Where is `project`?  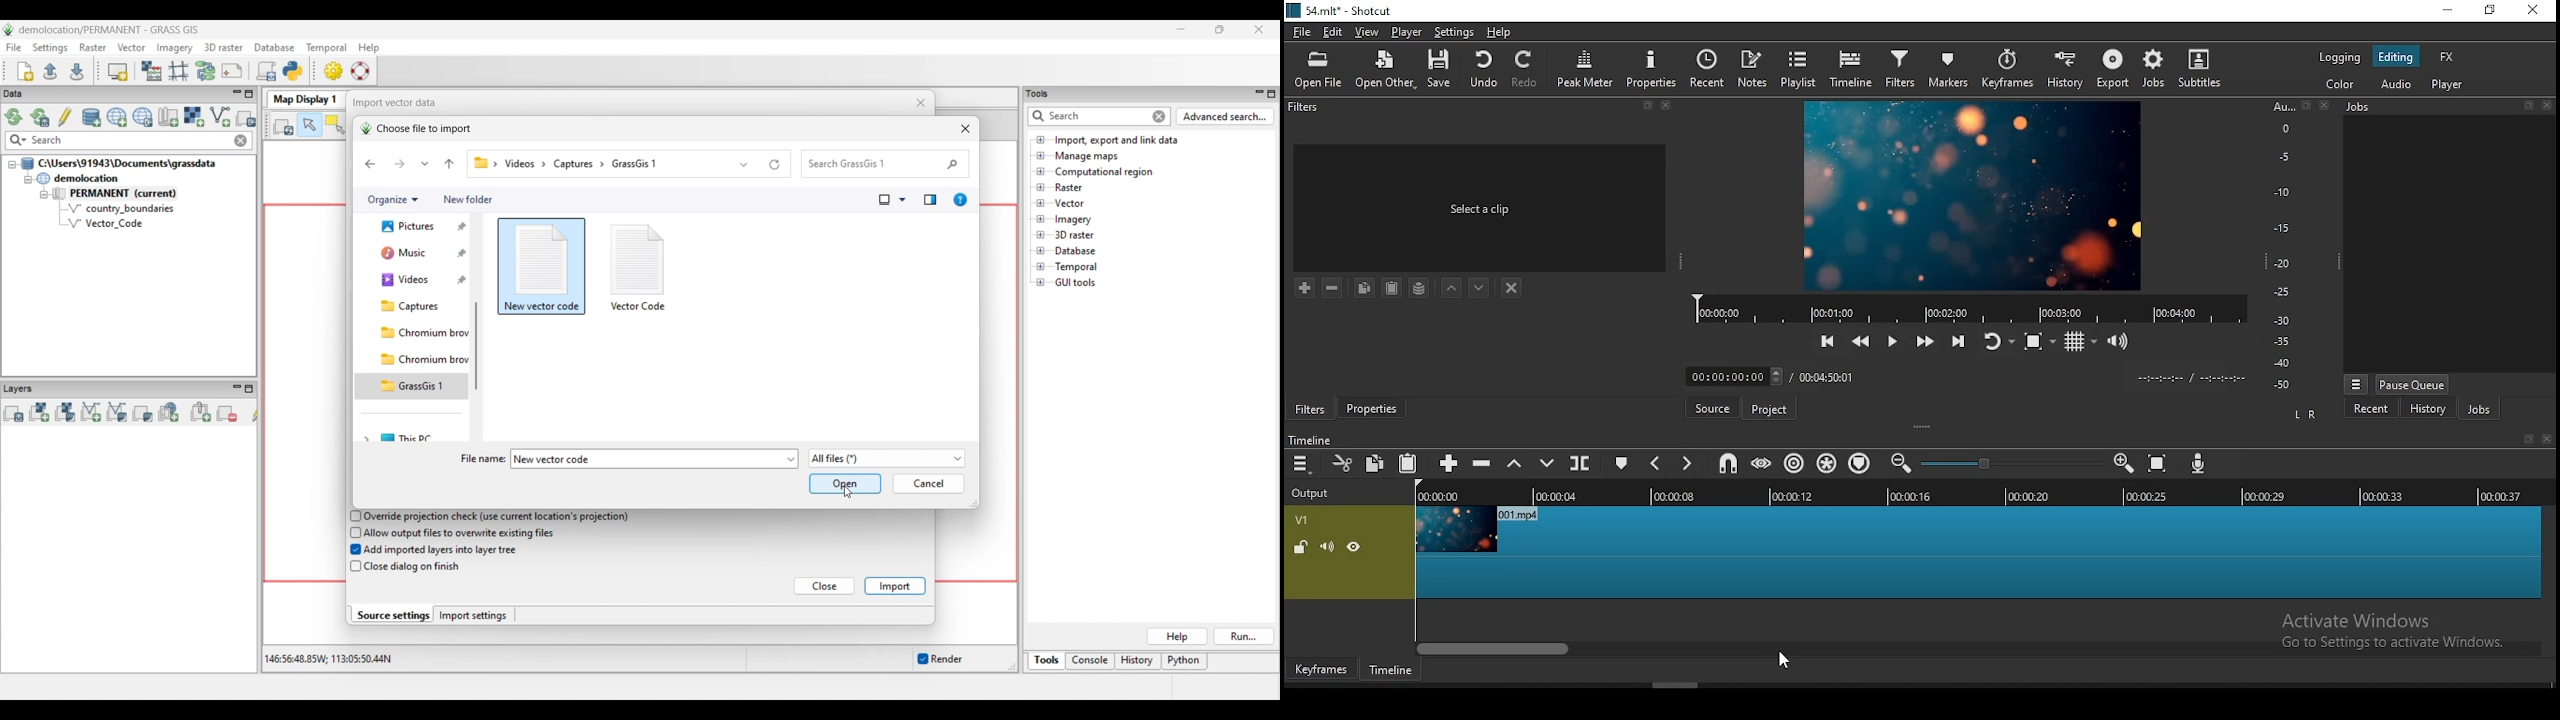
project is located at coordinates (1769, 408).